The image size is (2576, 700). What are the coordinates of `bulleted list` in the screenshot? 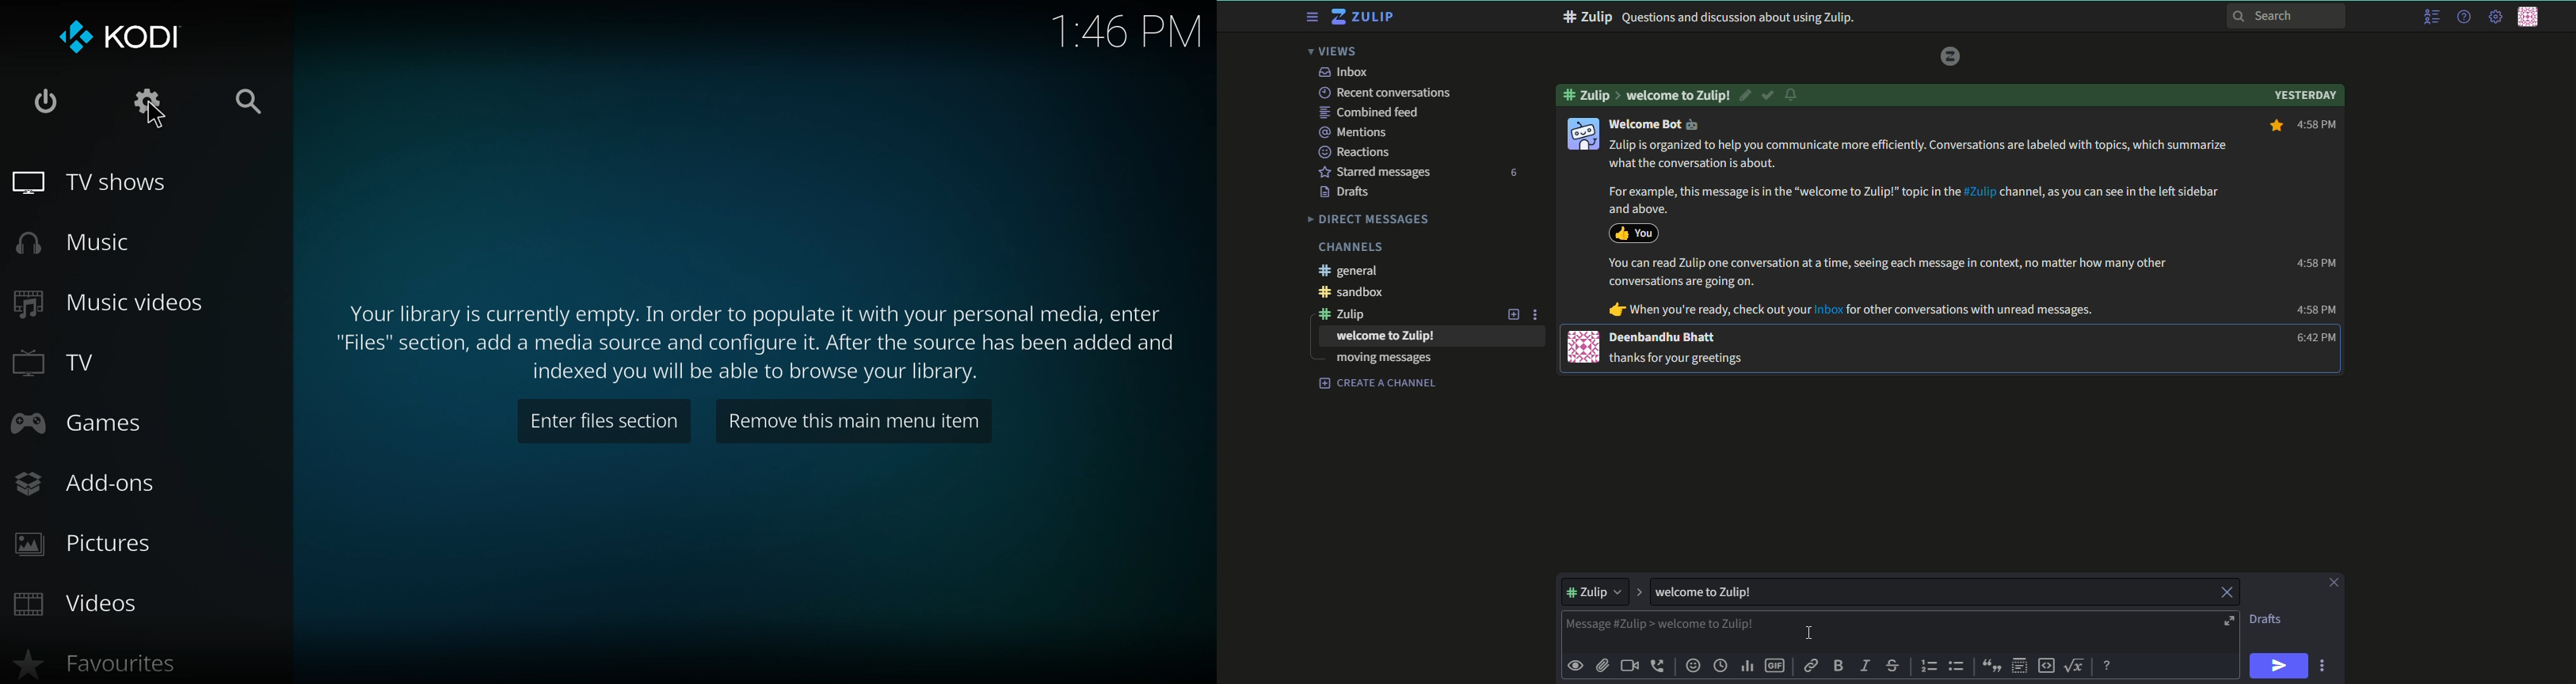 It's located at (1957, 666).